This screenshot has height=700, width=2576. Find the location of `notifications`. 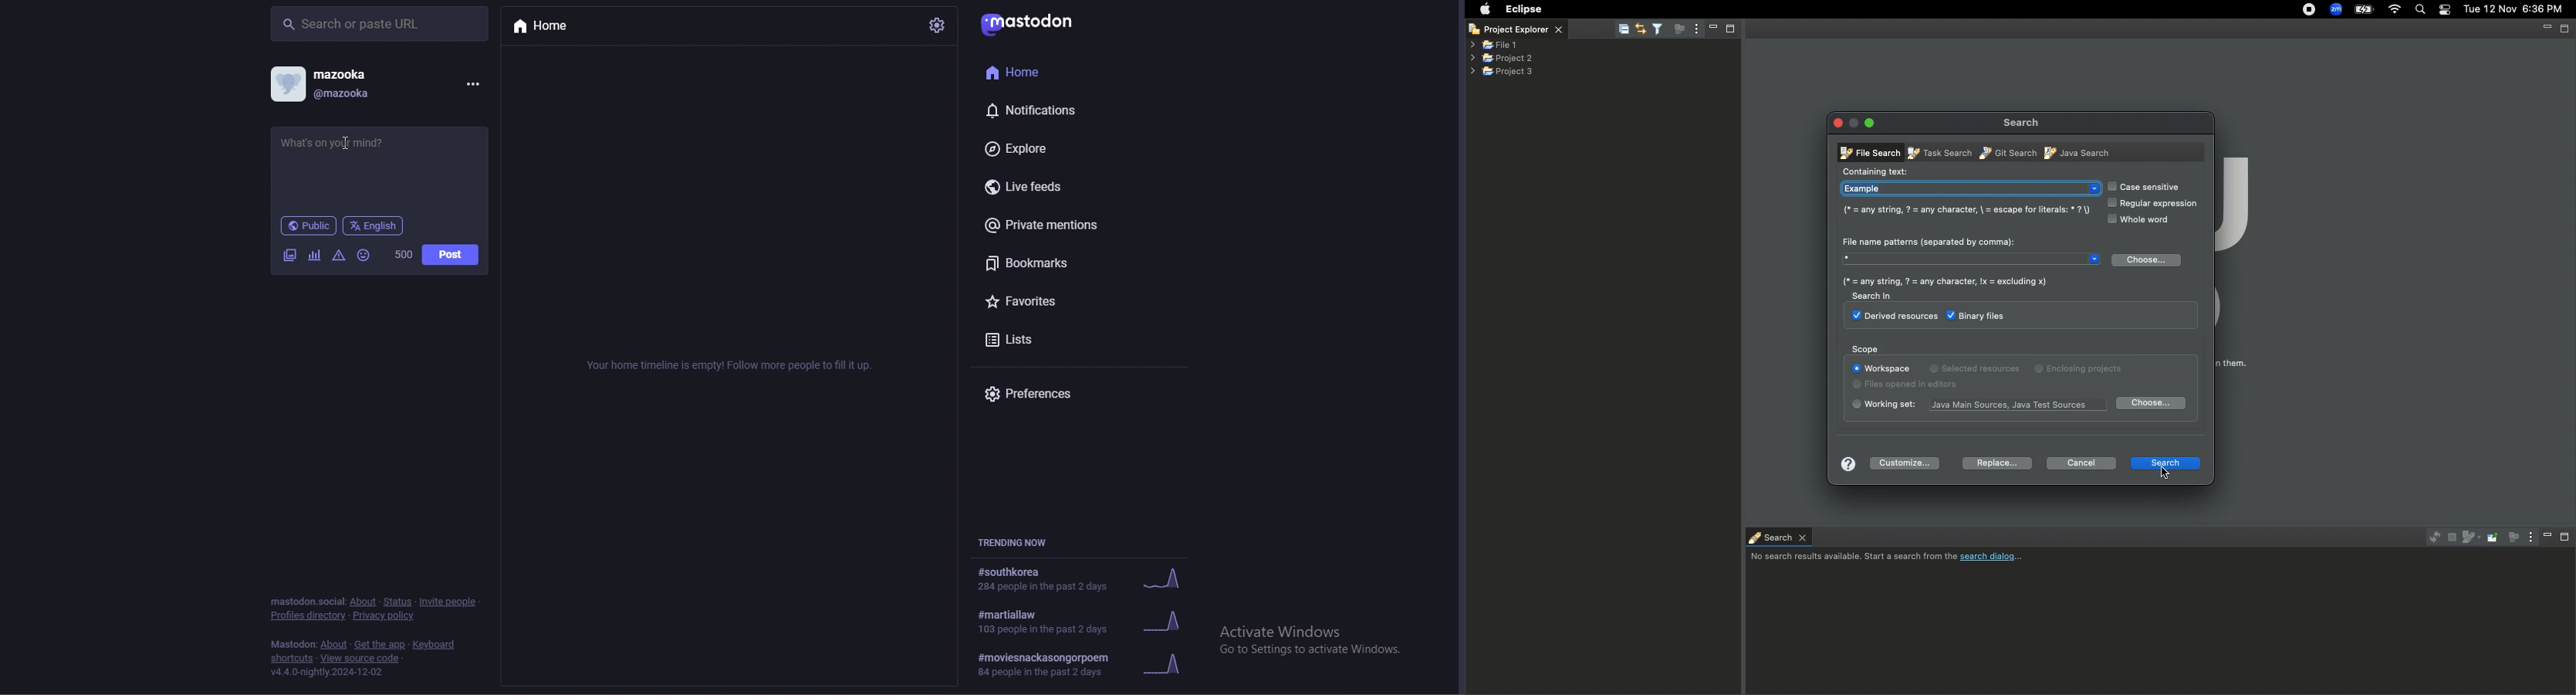

notifications is located at coordinates (1055, 111).